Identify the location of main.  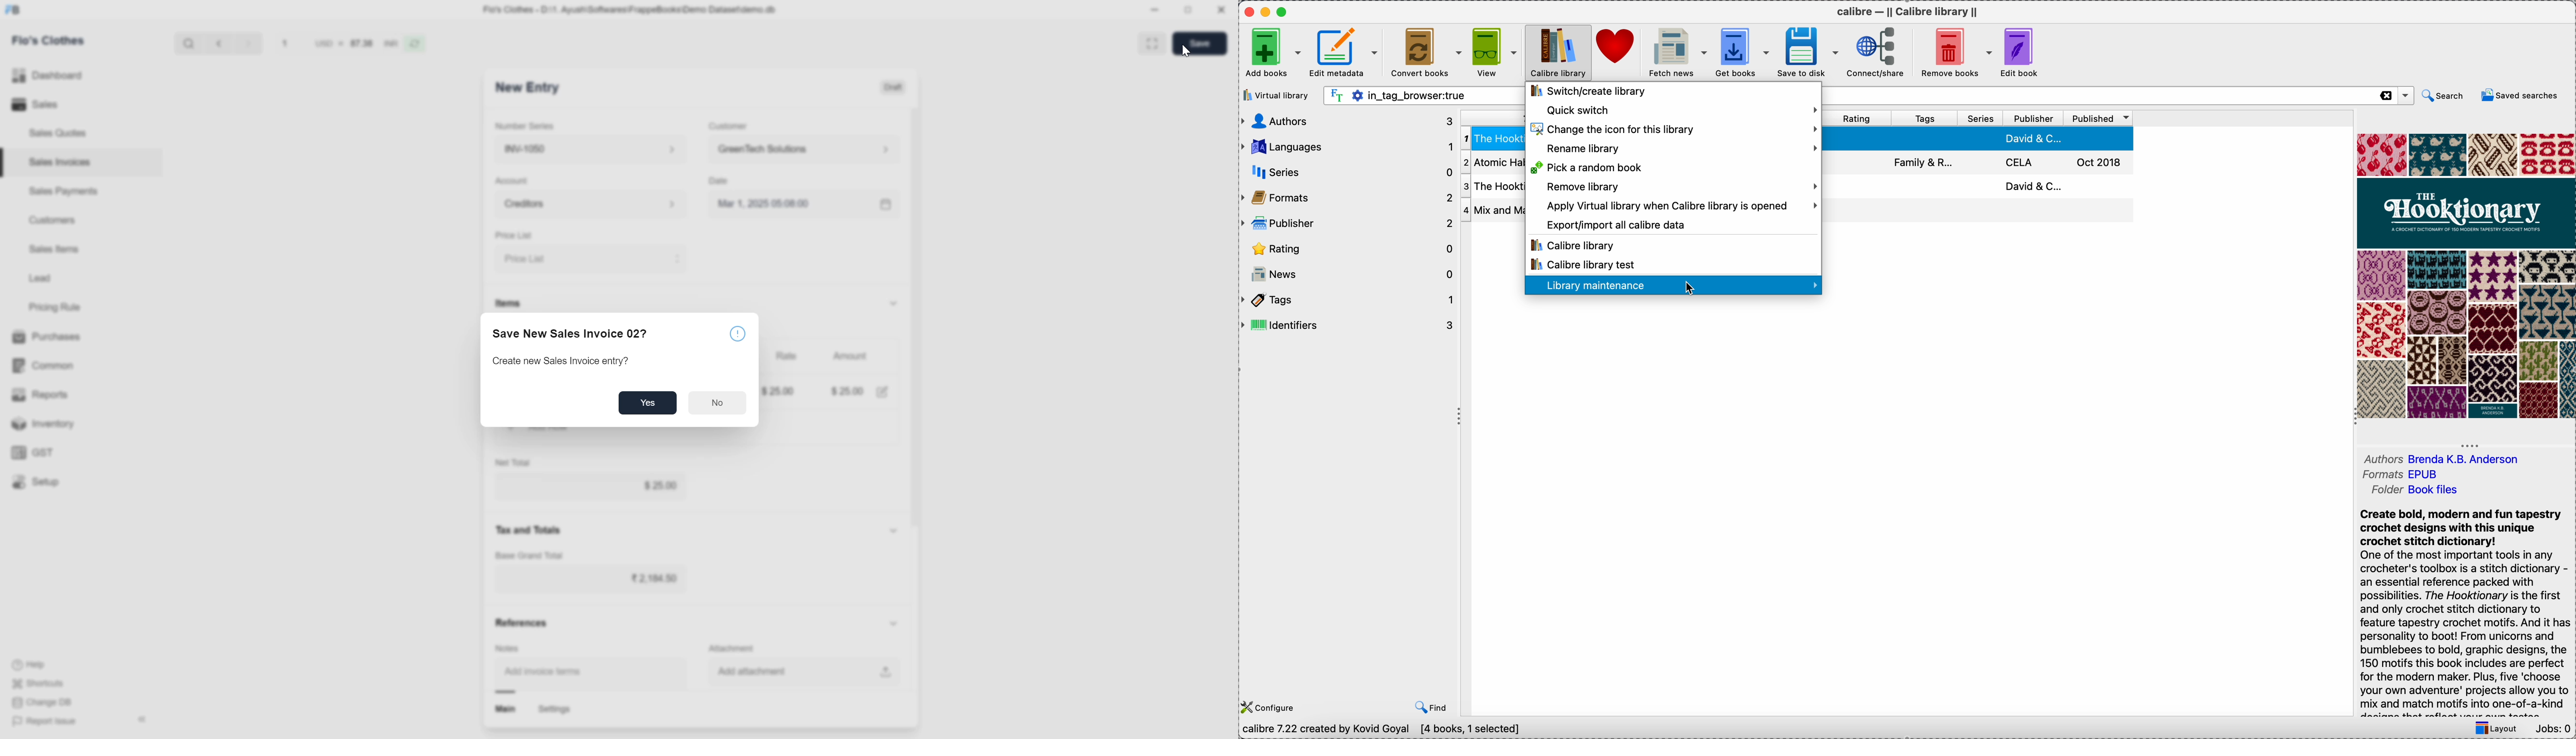
(505, 709).